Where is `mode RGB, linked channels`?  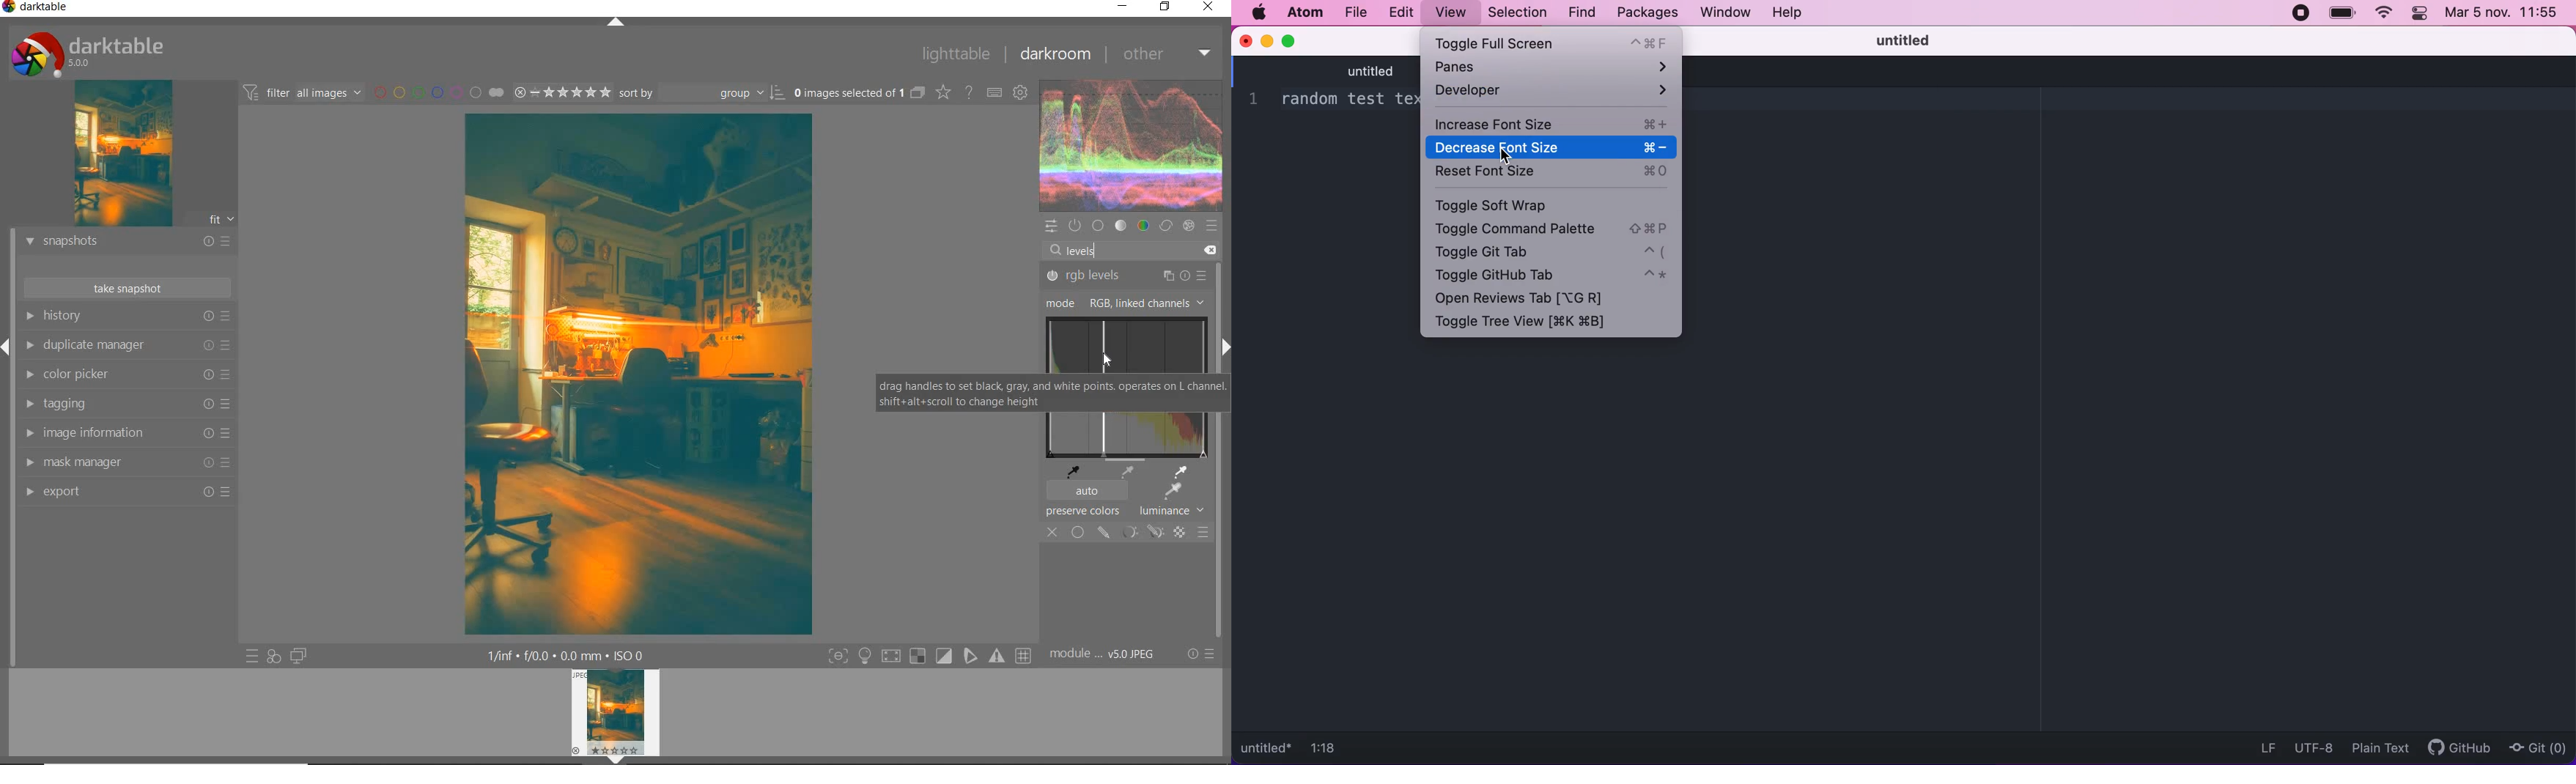 mode RGB, linked channels is located at coordinates (1121, 303).